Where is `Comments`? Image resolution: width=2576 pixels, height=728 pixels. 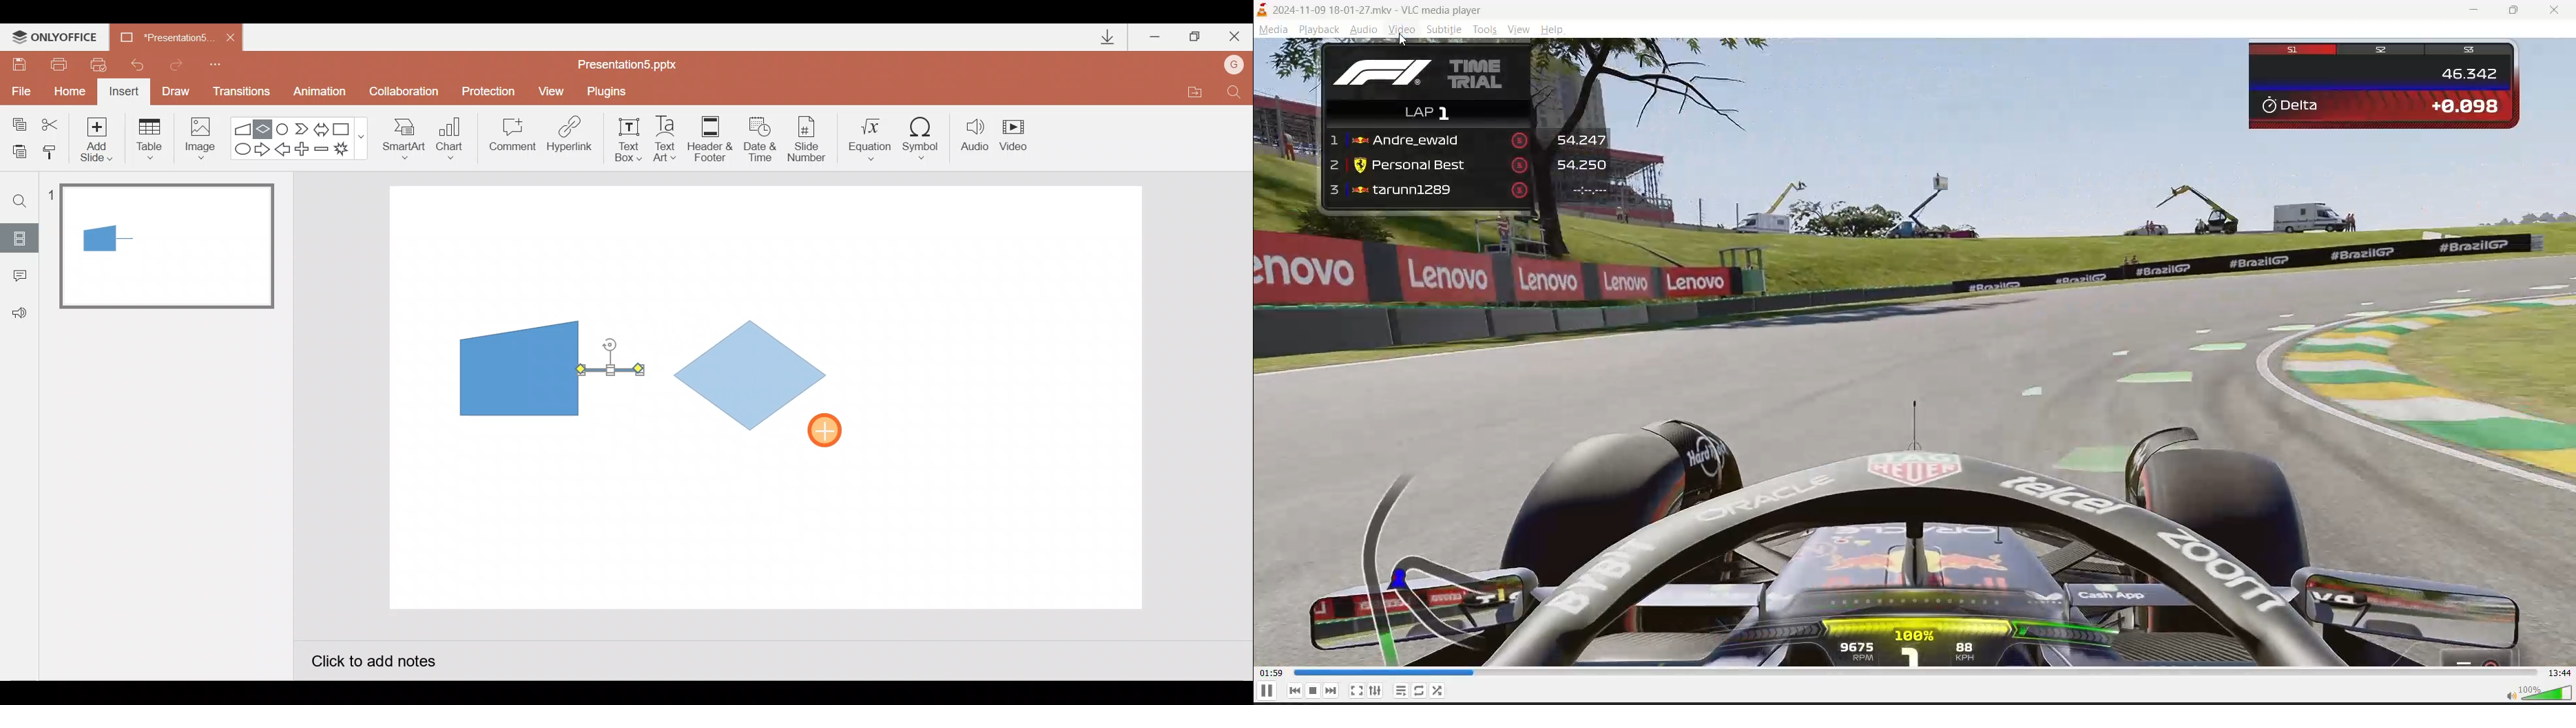 Comments is located at coordinates (16, 277).